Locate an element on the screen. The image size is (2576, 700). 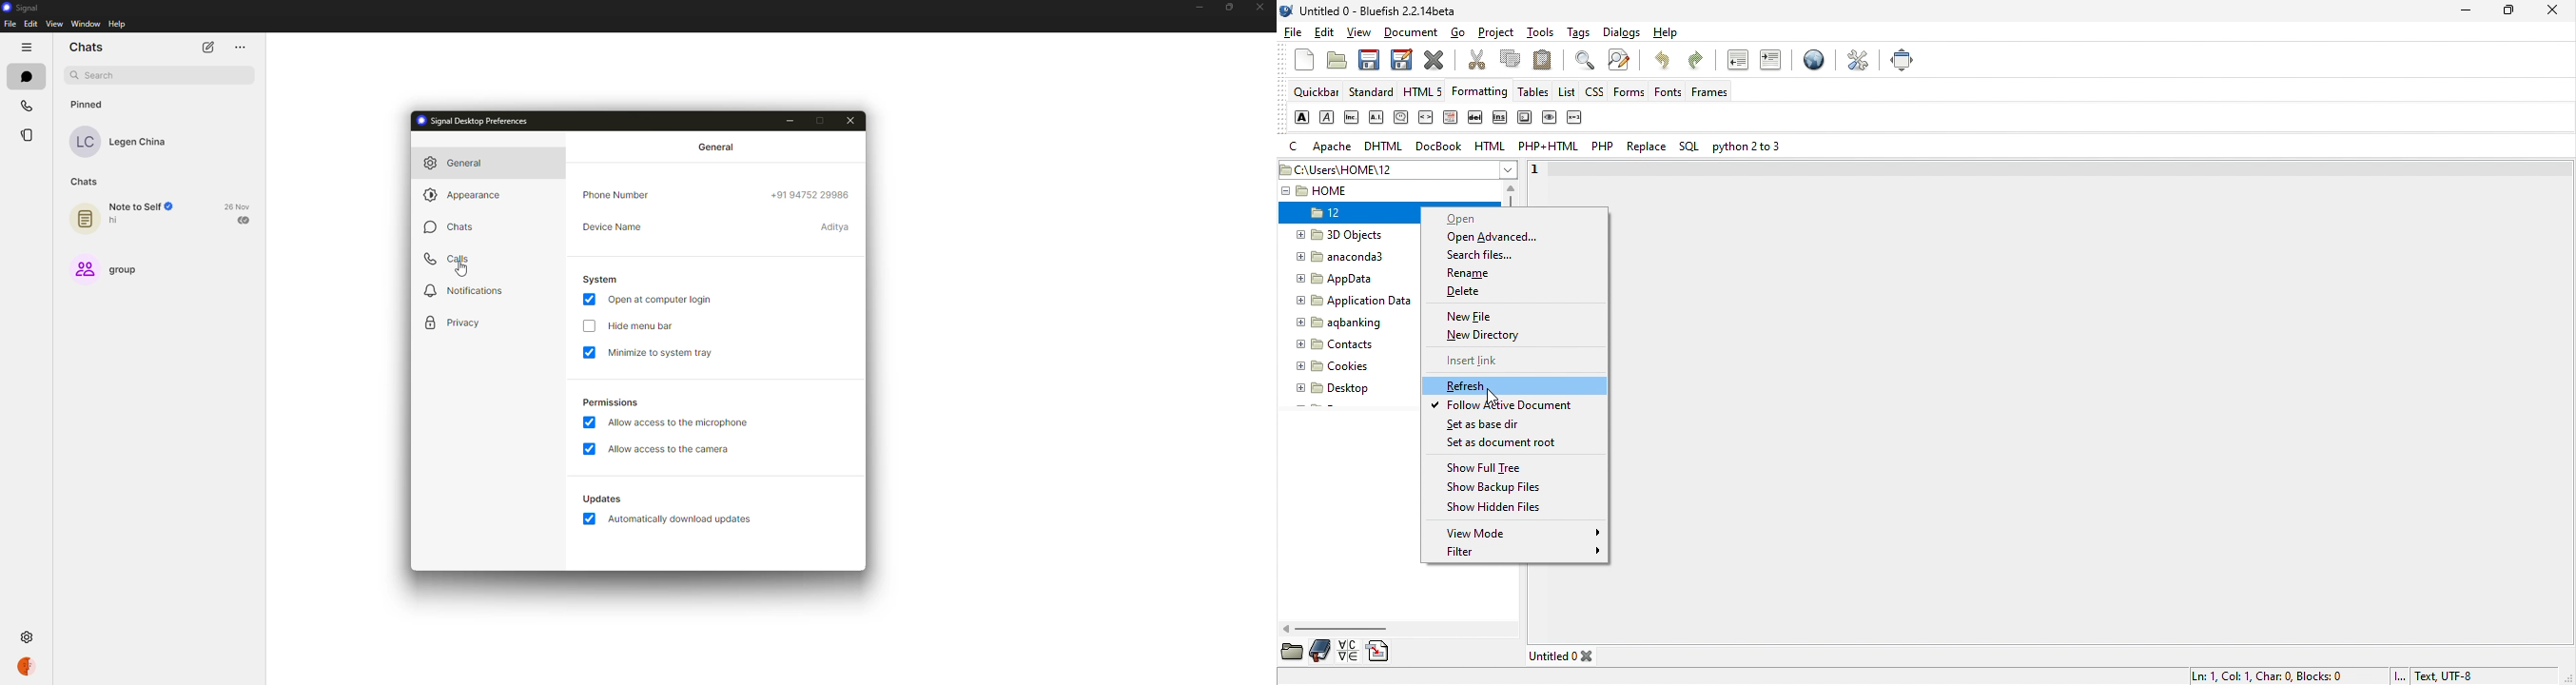
minimize is located at coordinates (1198, 7).